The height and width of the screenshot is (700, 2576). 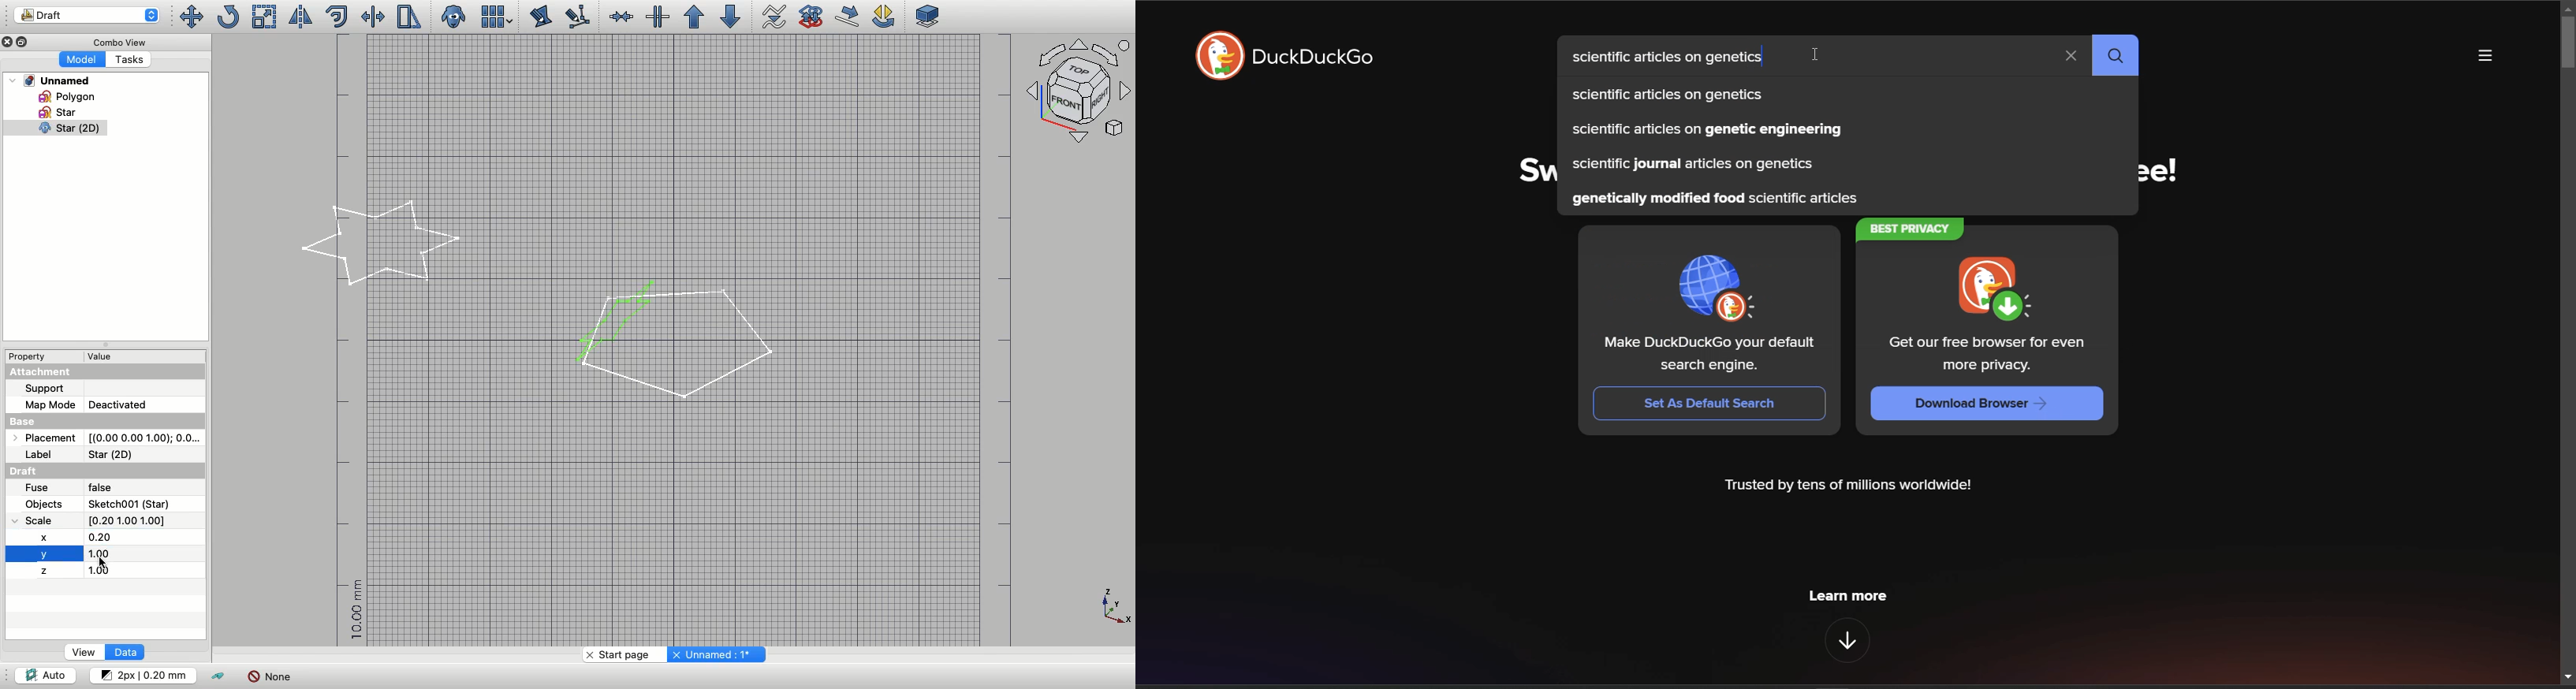 I want to click on Cursor, so click(x=106, y=564).